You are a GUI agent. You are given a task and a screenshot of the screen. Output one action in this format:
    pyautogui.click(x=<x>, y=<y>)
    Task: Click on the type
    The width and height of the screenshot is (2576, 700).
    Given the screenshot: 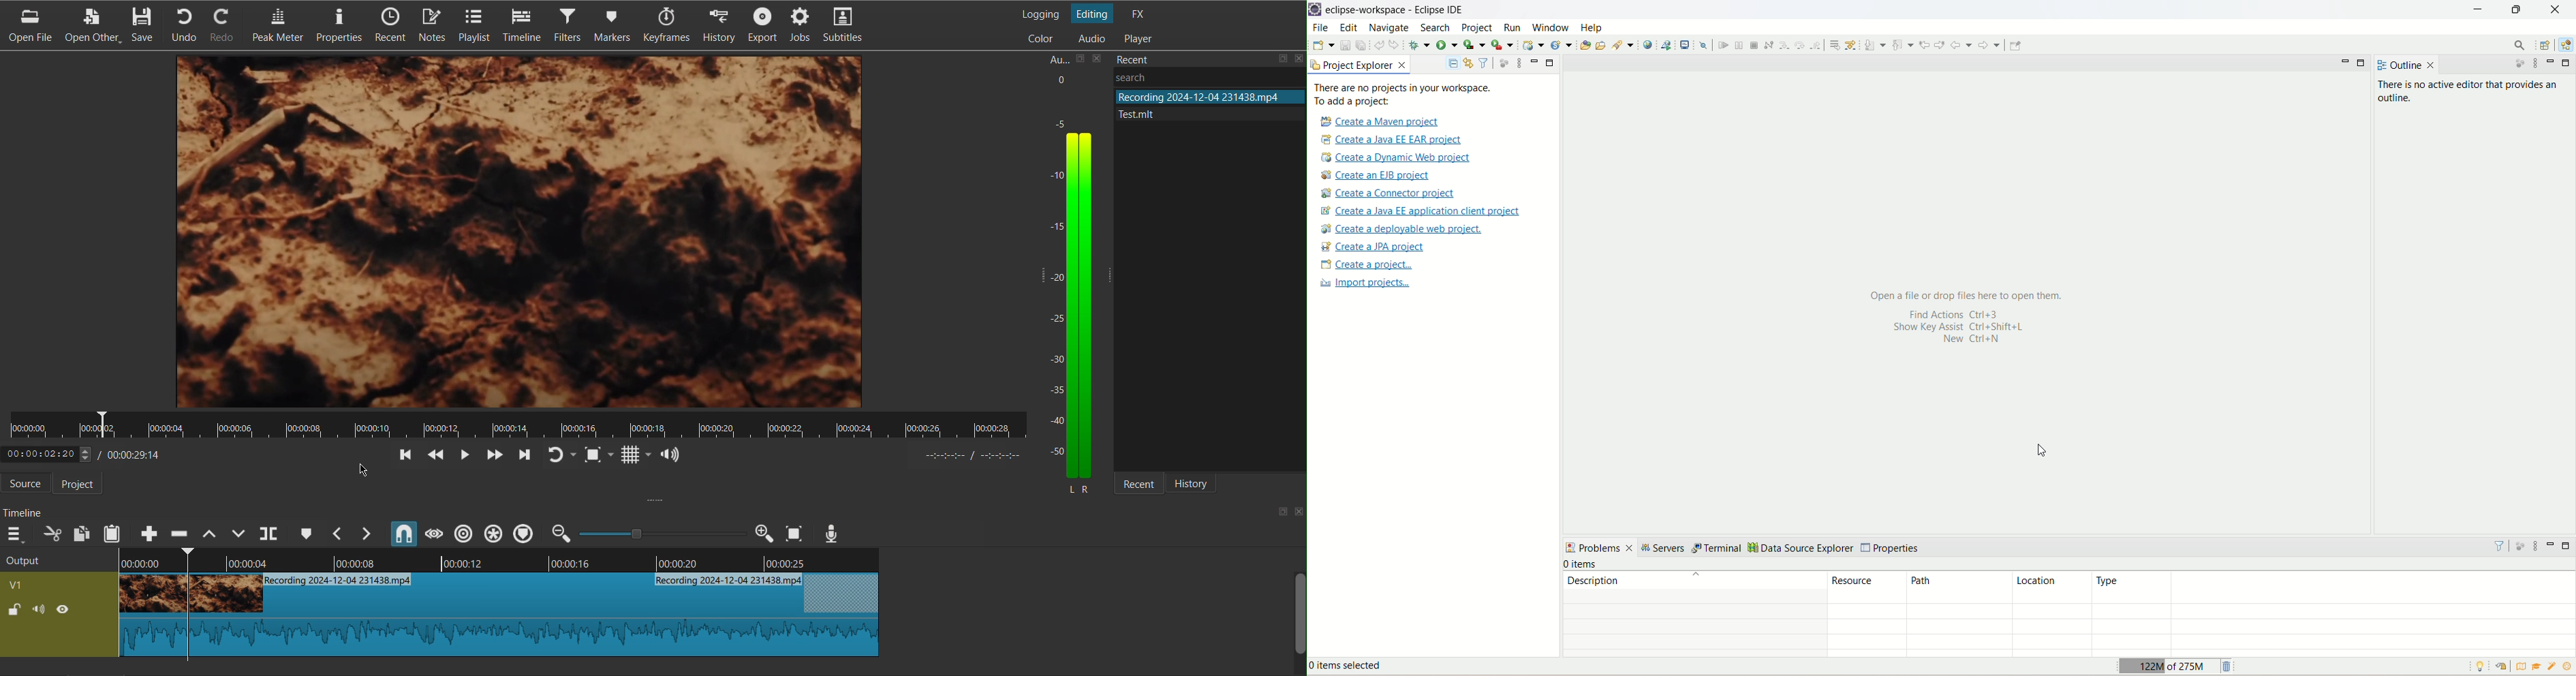 What is the action you would take?
    pyautogui.click(x=2333, y=587)
    